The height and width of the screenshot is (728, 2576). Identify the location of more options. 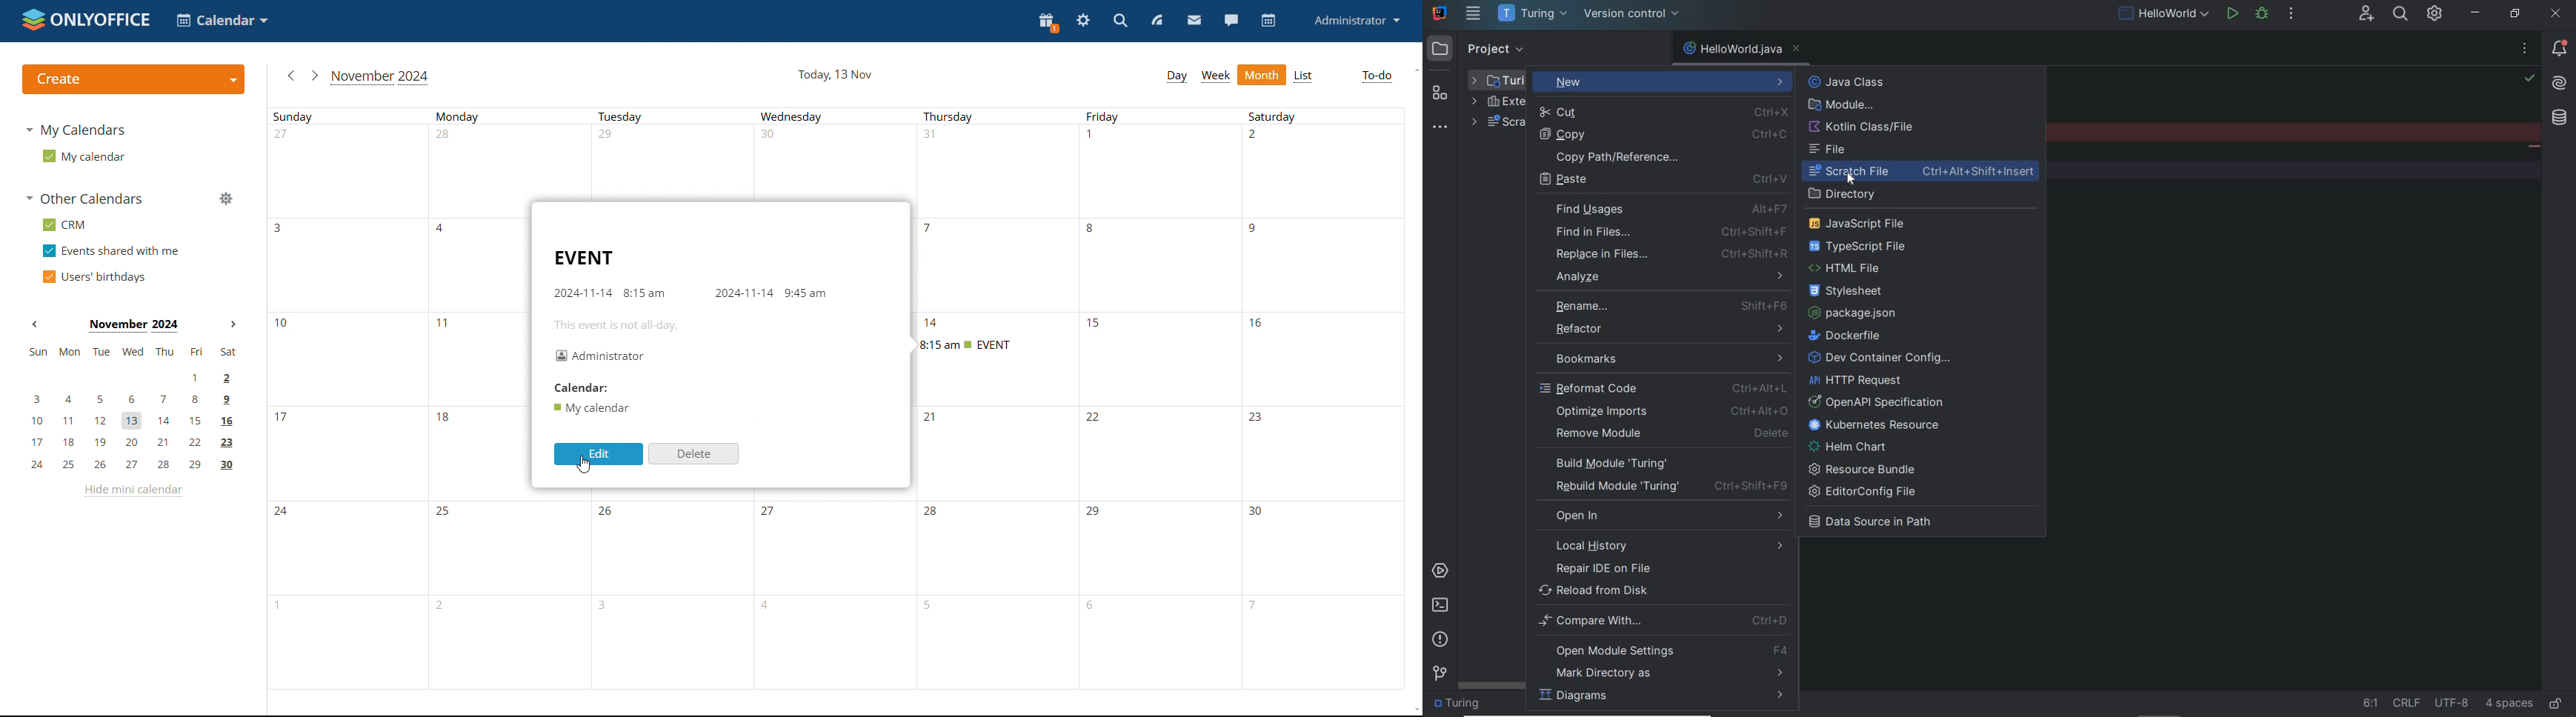
(2525, 51).